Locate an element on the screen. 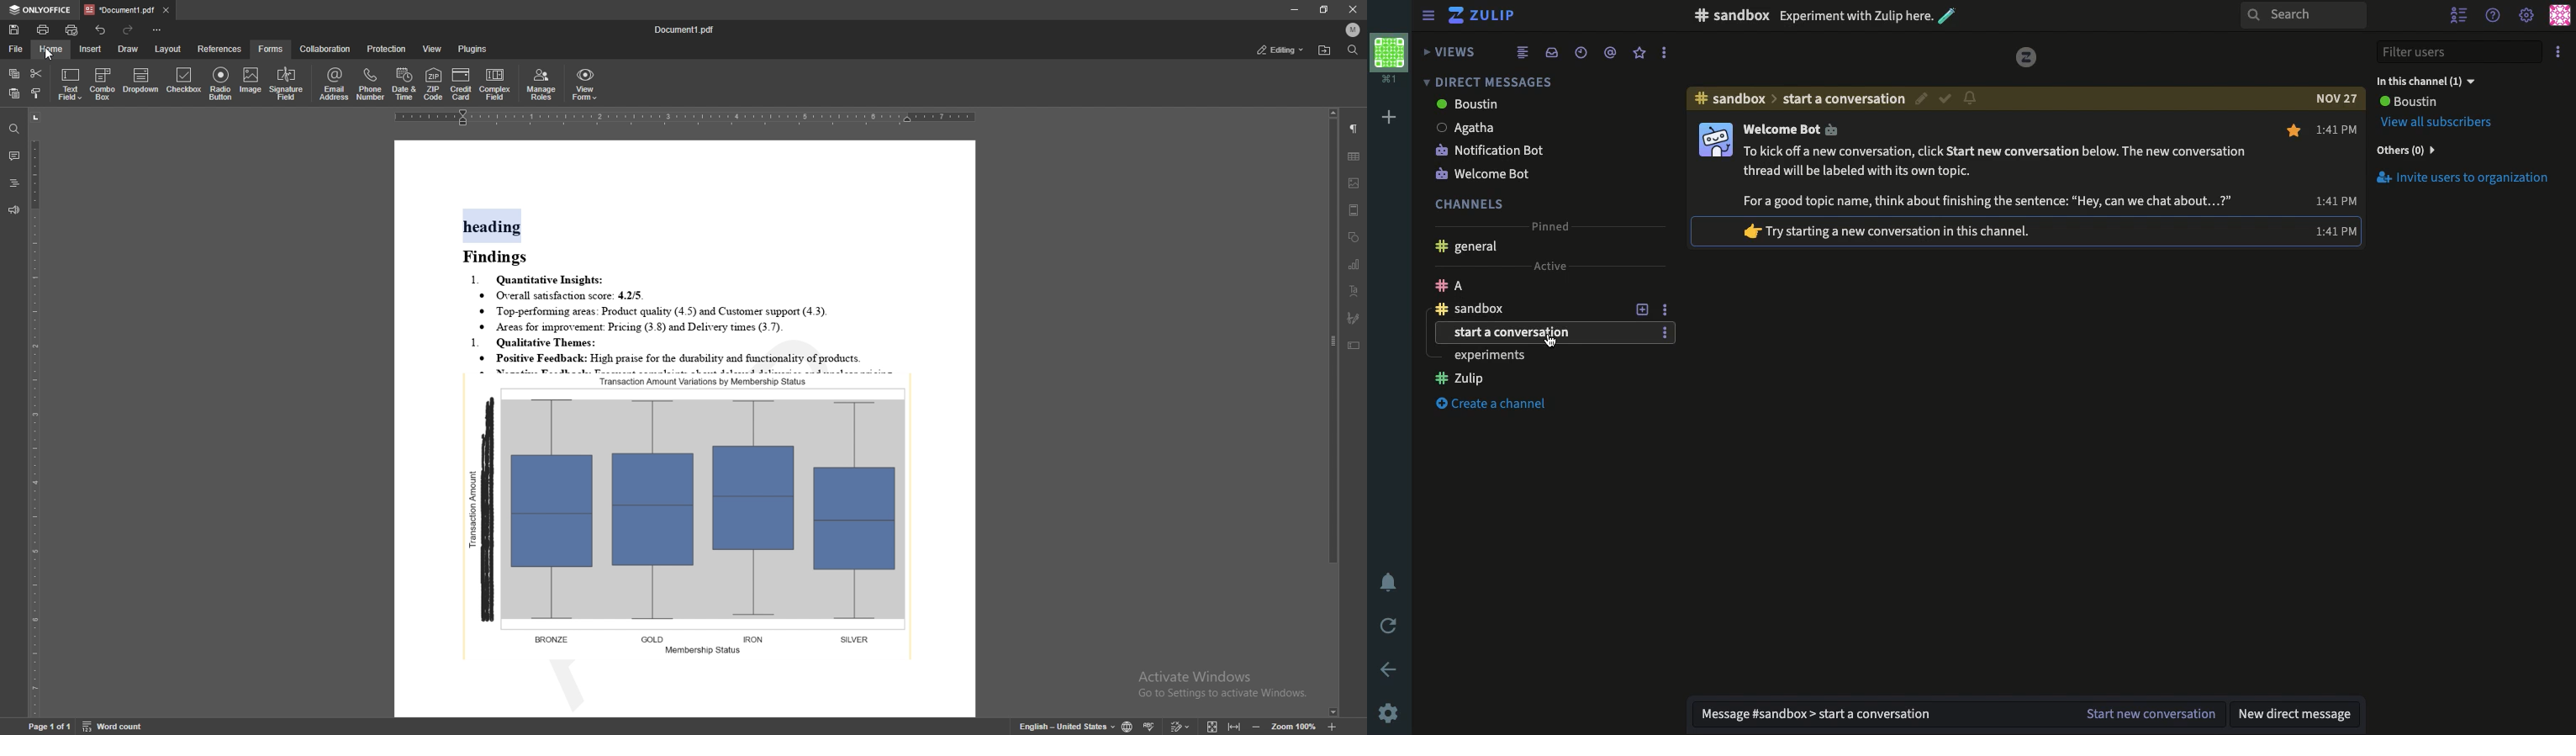 The height and width of the screenshot is (756, 2576). change doc language is located at coordinates (1126, 726).